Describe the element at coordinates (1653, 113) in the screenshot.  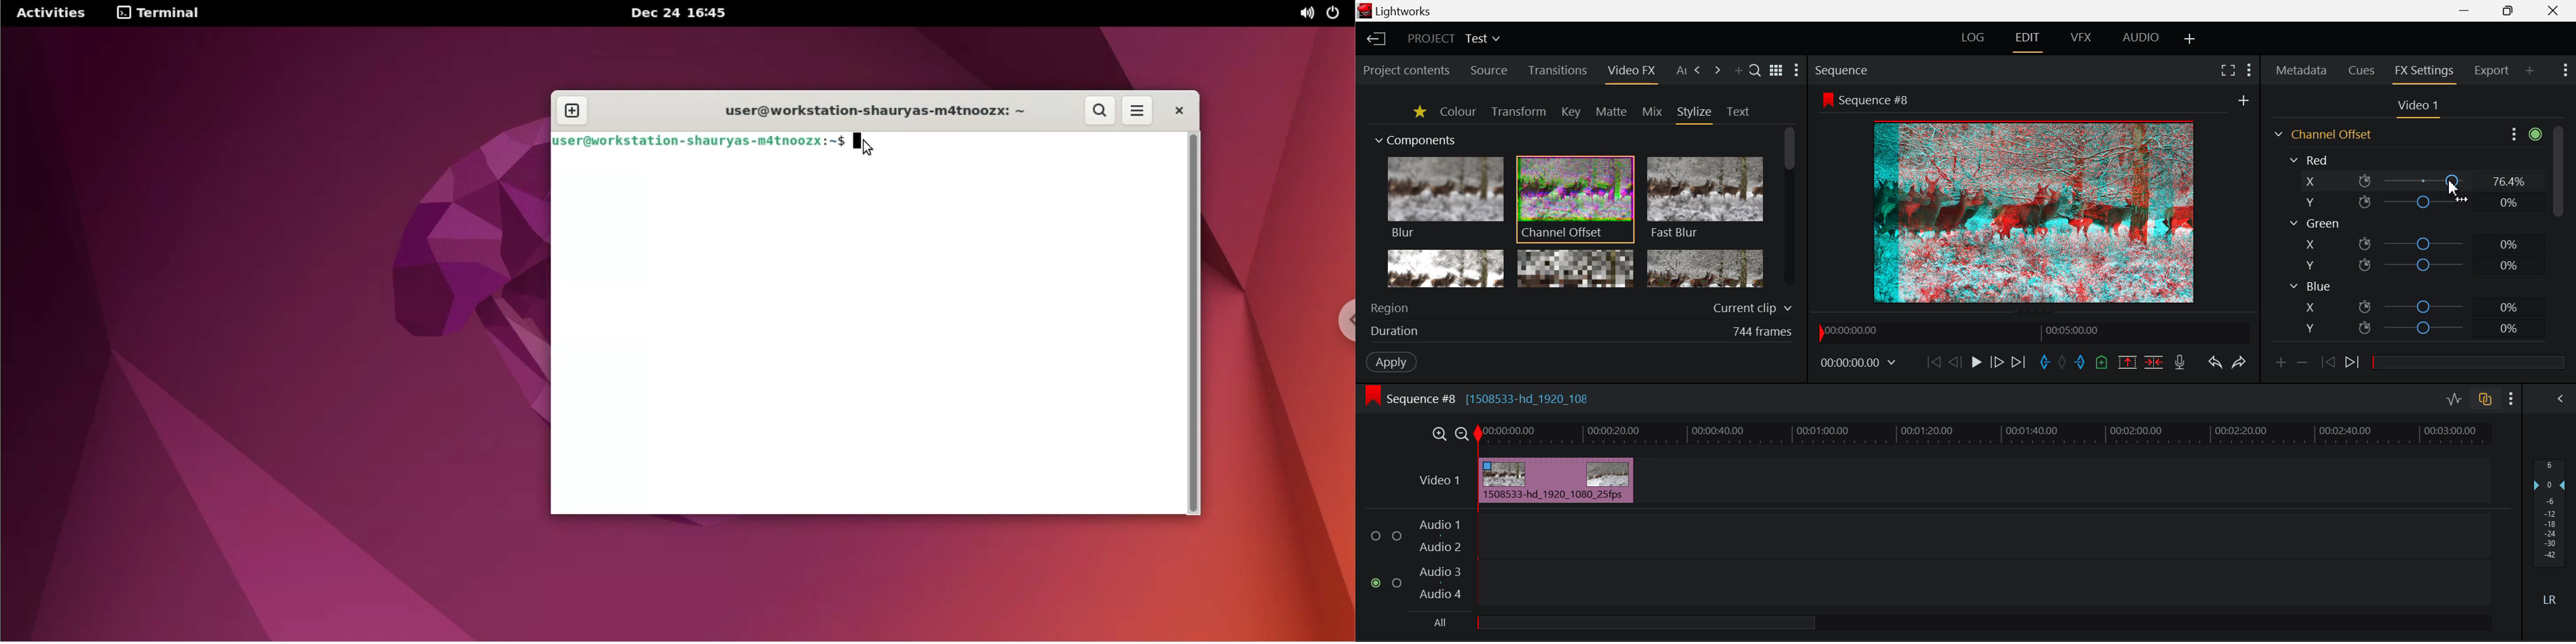
I see `Mix` at that location.